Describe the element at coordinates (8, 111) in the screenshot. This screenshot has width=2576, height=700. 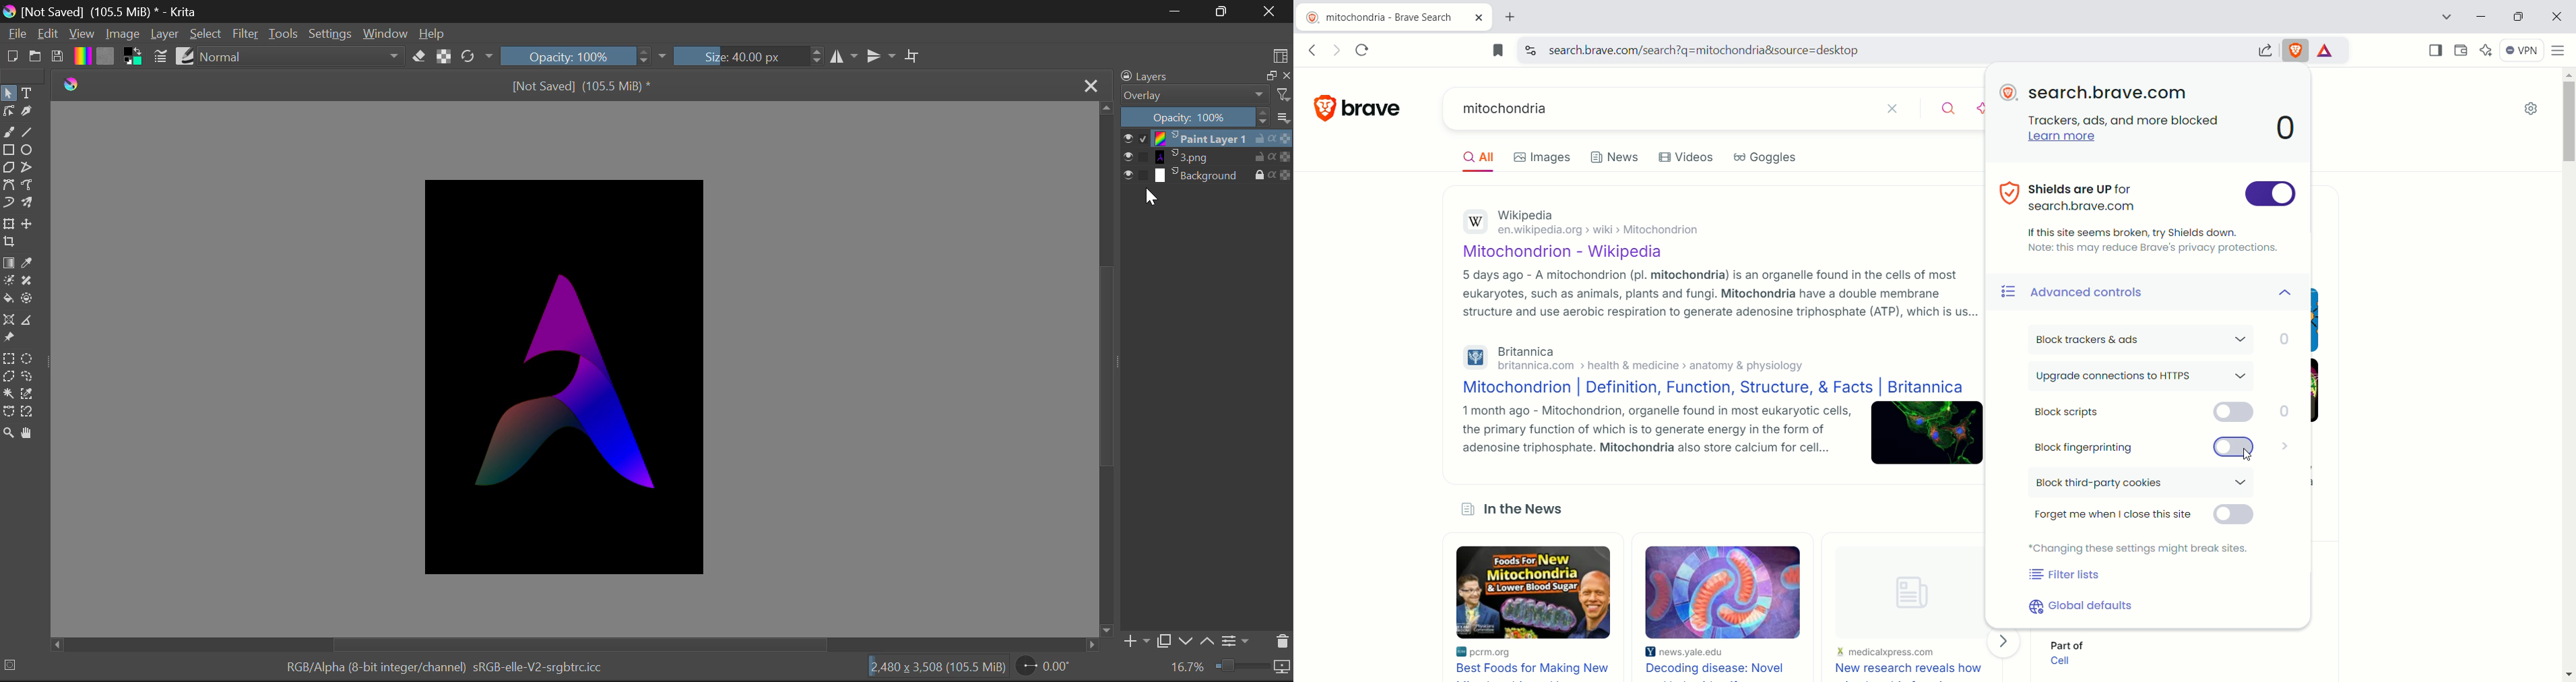
I see `Edit Shape` at that location.